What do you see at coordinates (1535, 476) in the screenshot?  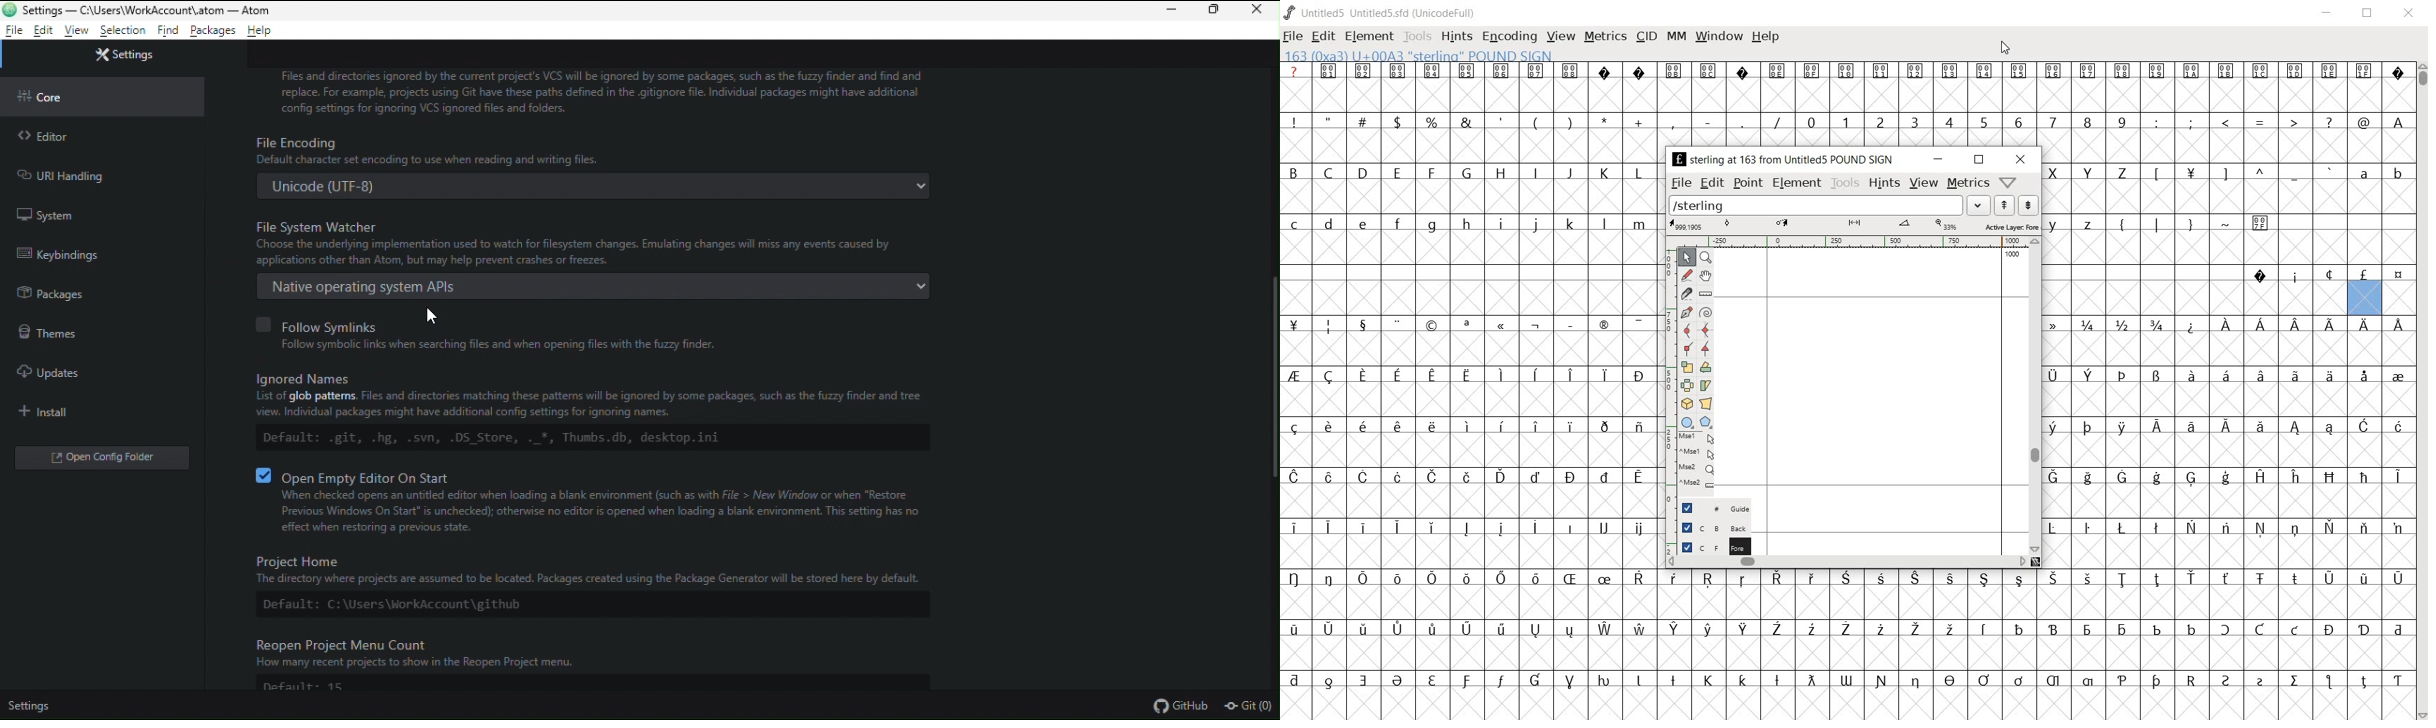 I see `Symbol` at bounding box center [1535, 476].